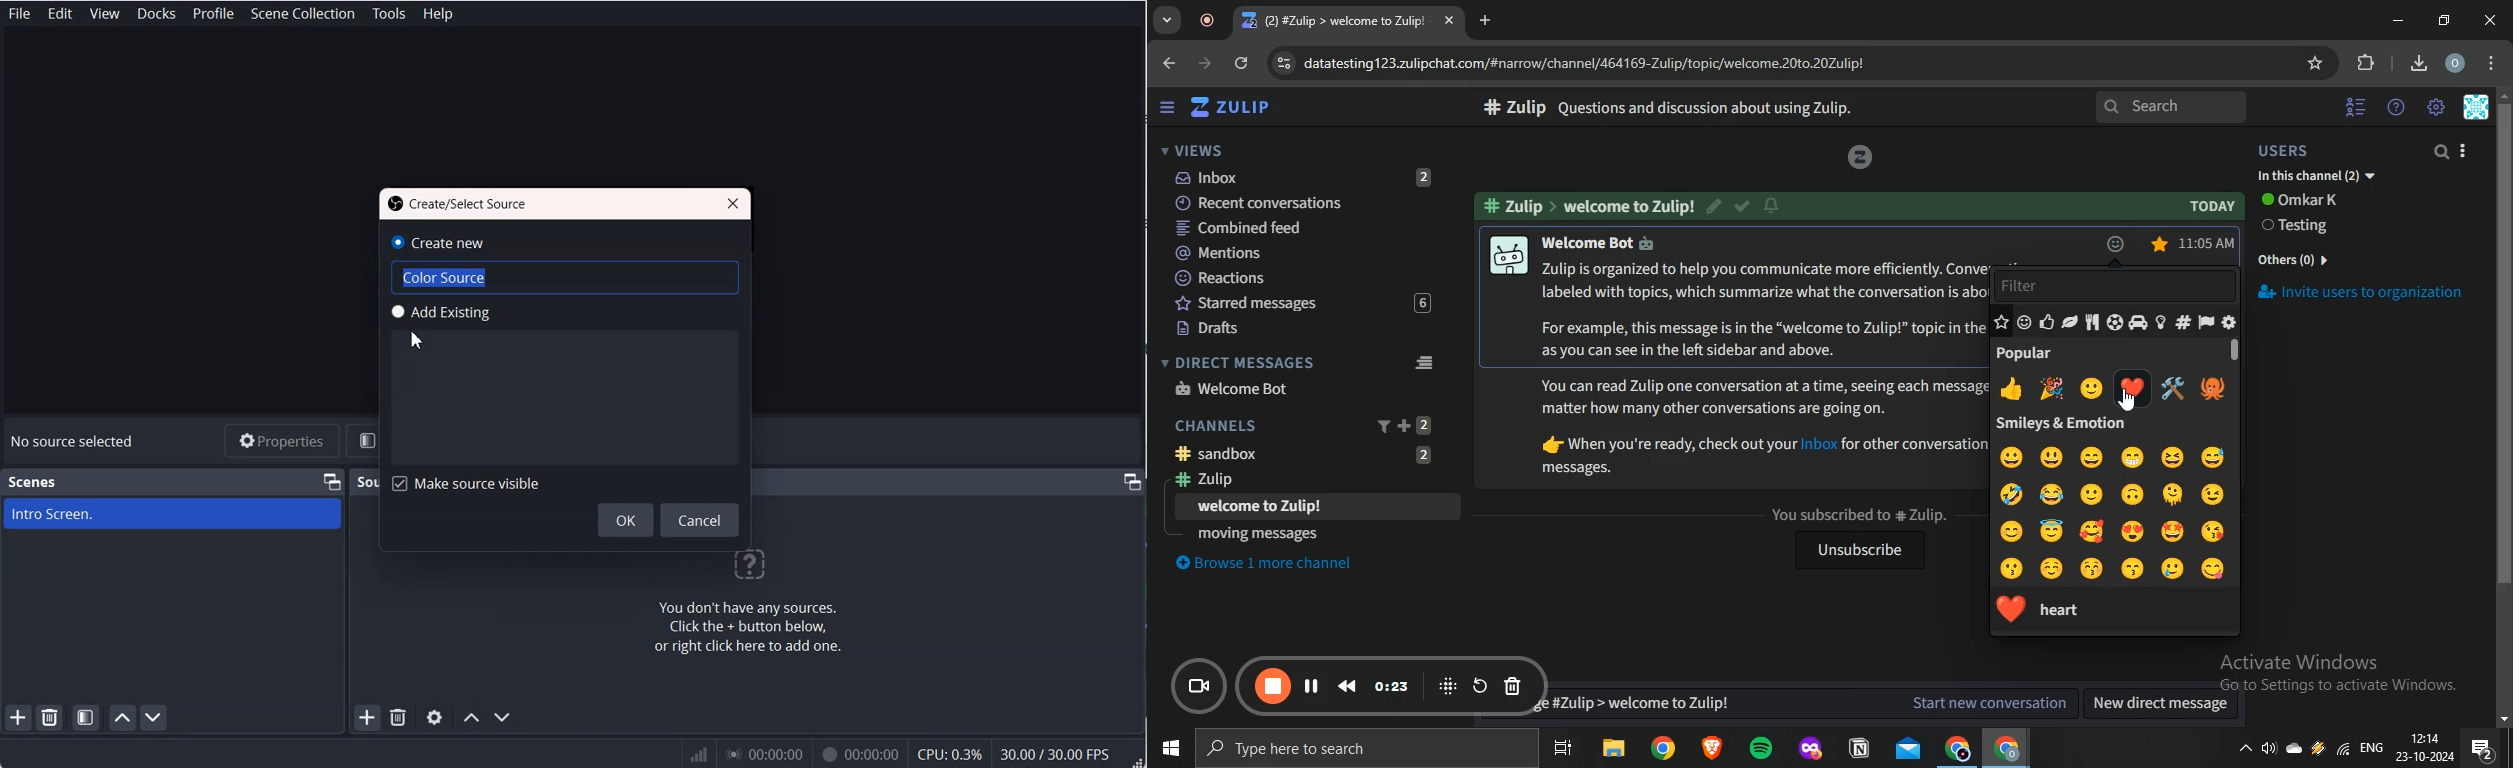  What do you see at coordinates (1861, 749) in the screenshot?
I see `notion` at bounding box center [1861, 749].